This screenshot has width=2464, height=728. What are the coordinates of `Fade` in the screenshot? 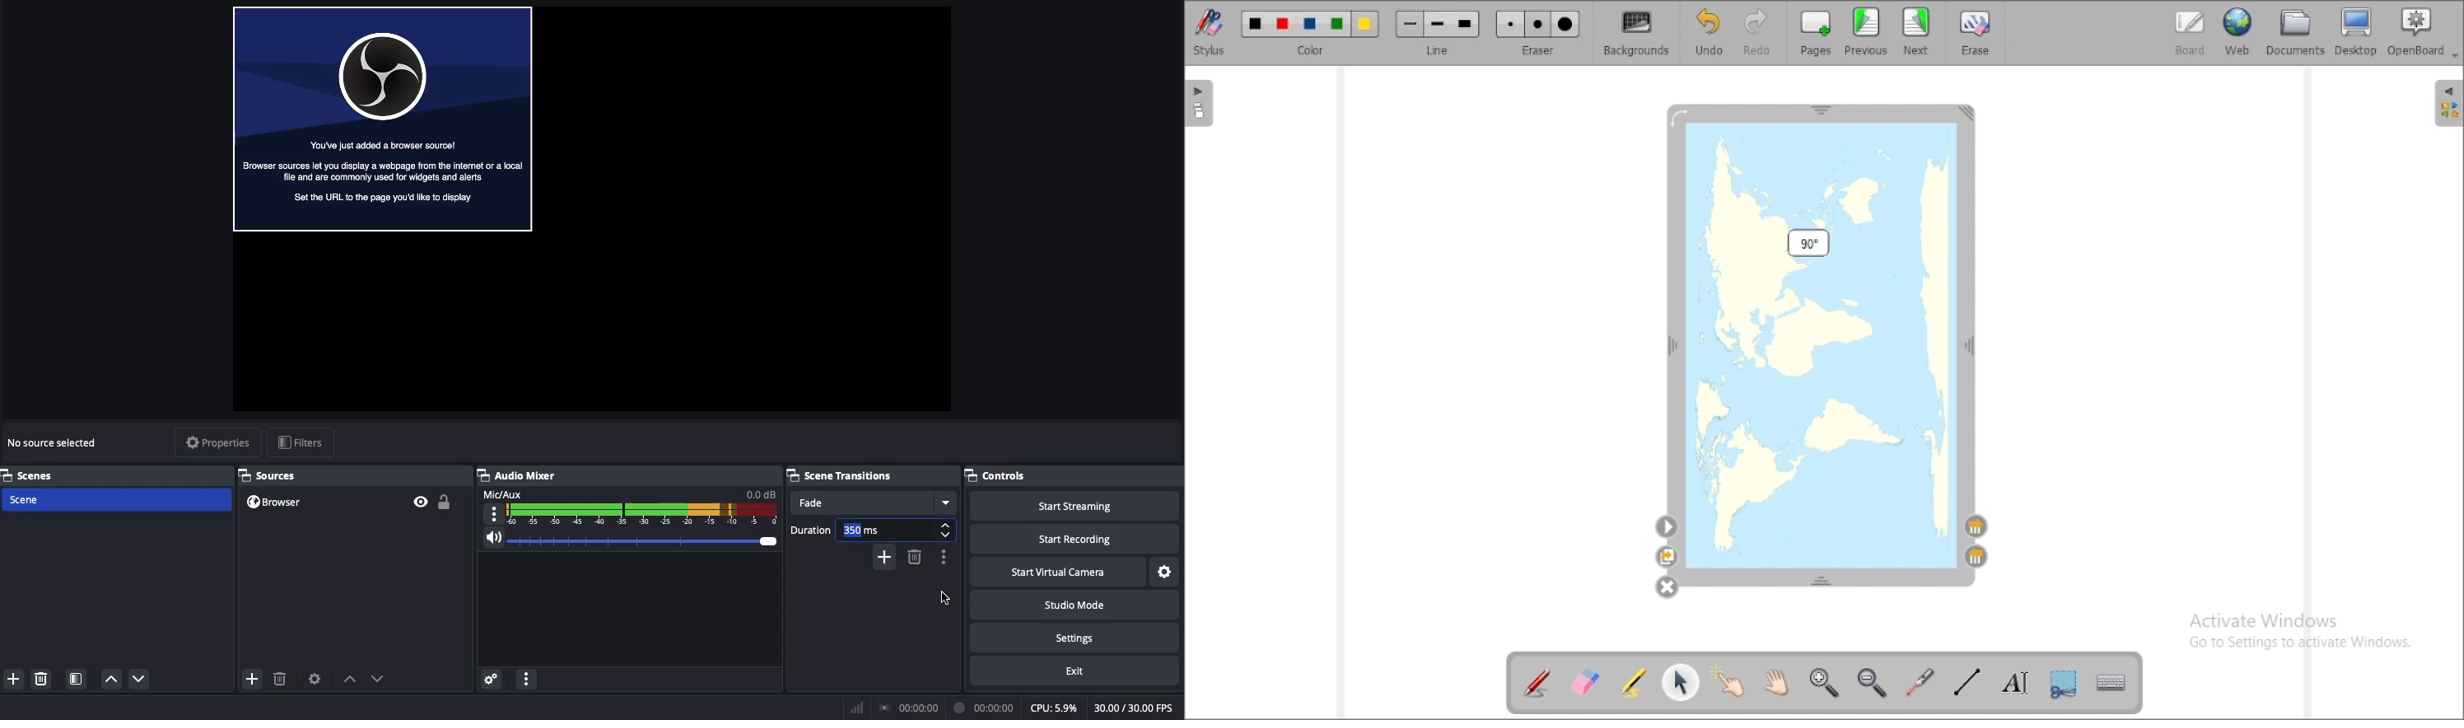 It's located at (869, 503).